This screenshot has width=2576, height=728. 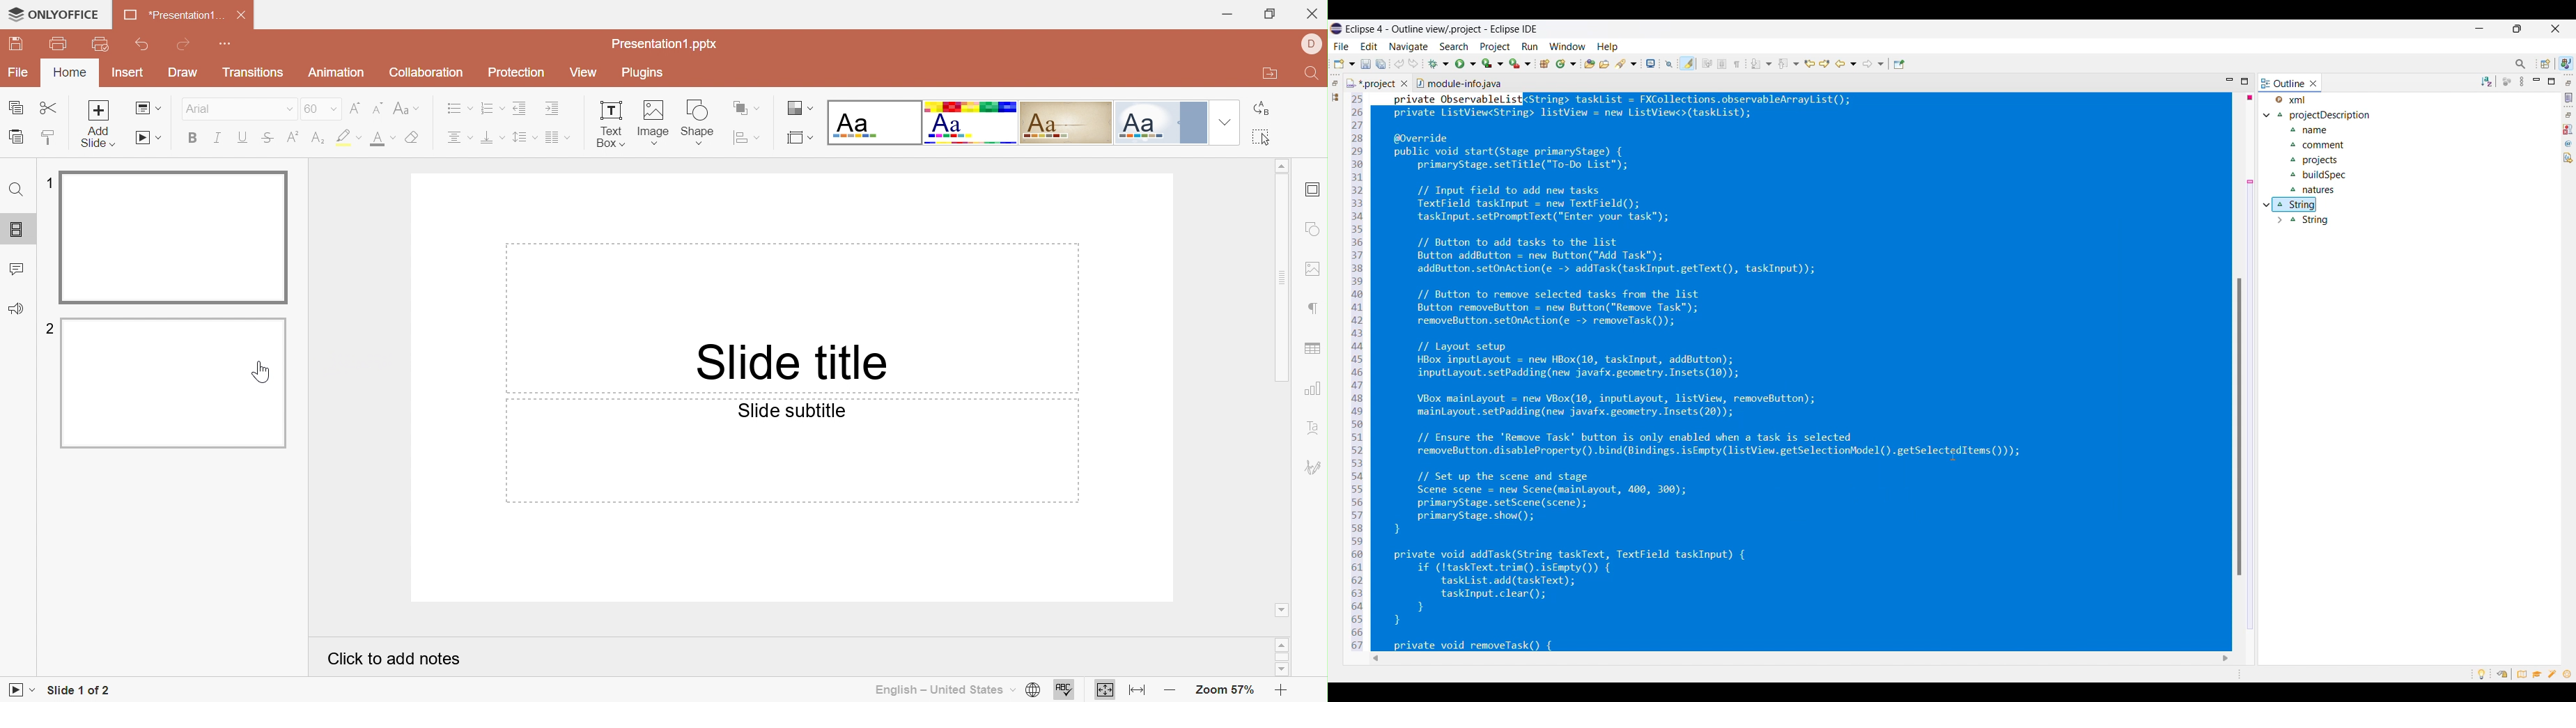 I want to click on Feedback & Support, so click(x=16, y=309).